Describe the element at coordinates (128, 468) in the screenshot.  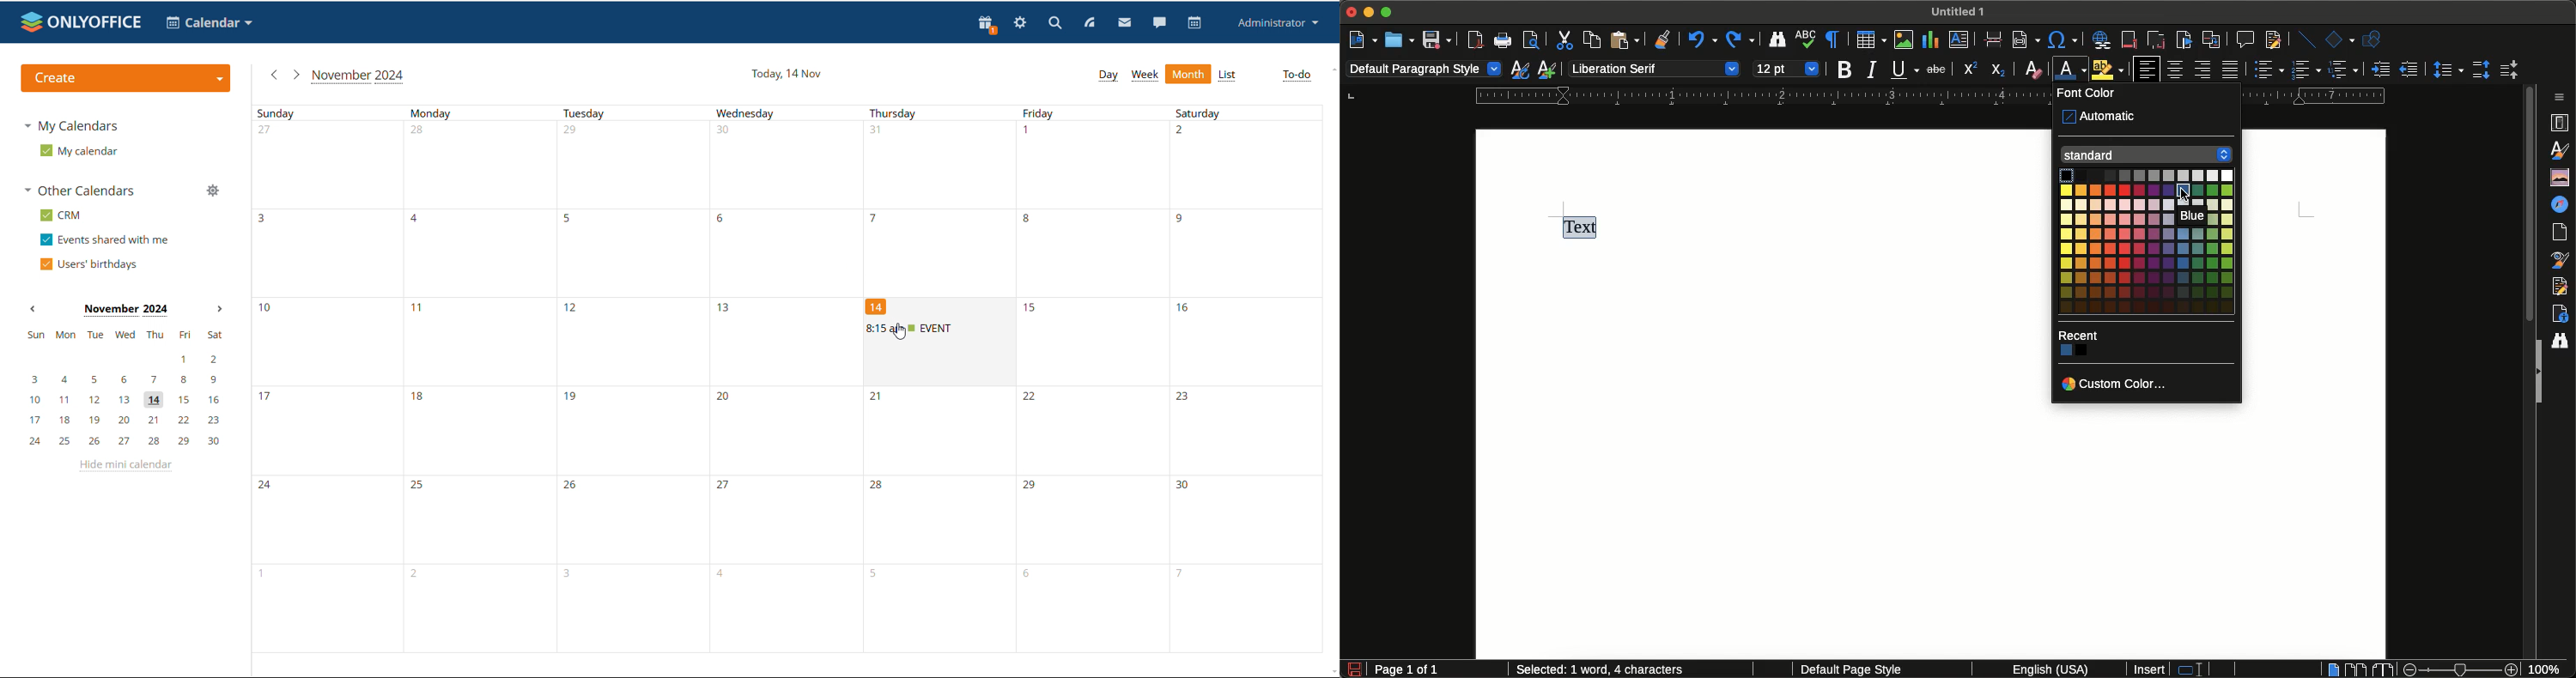
I see `hide mini calendar` at that location.